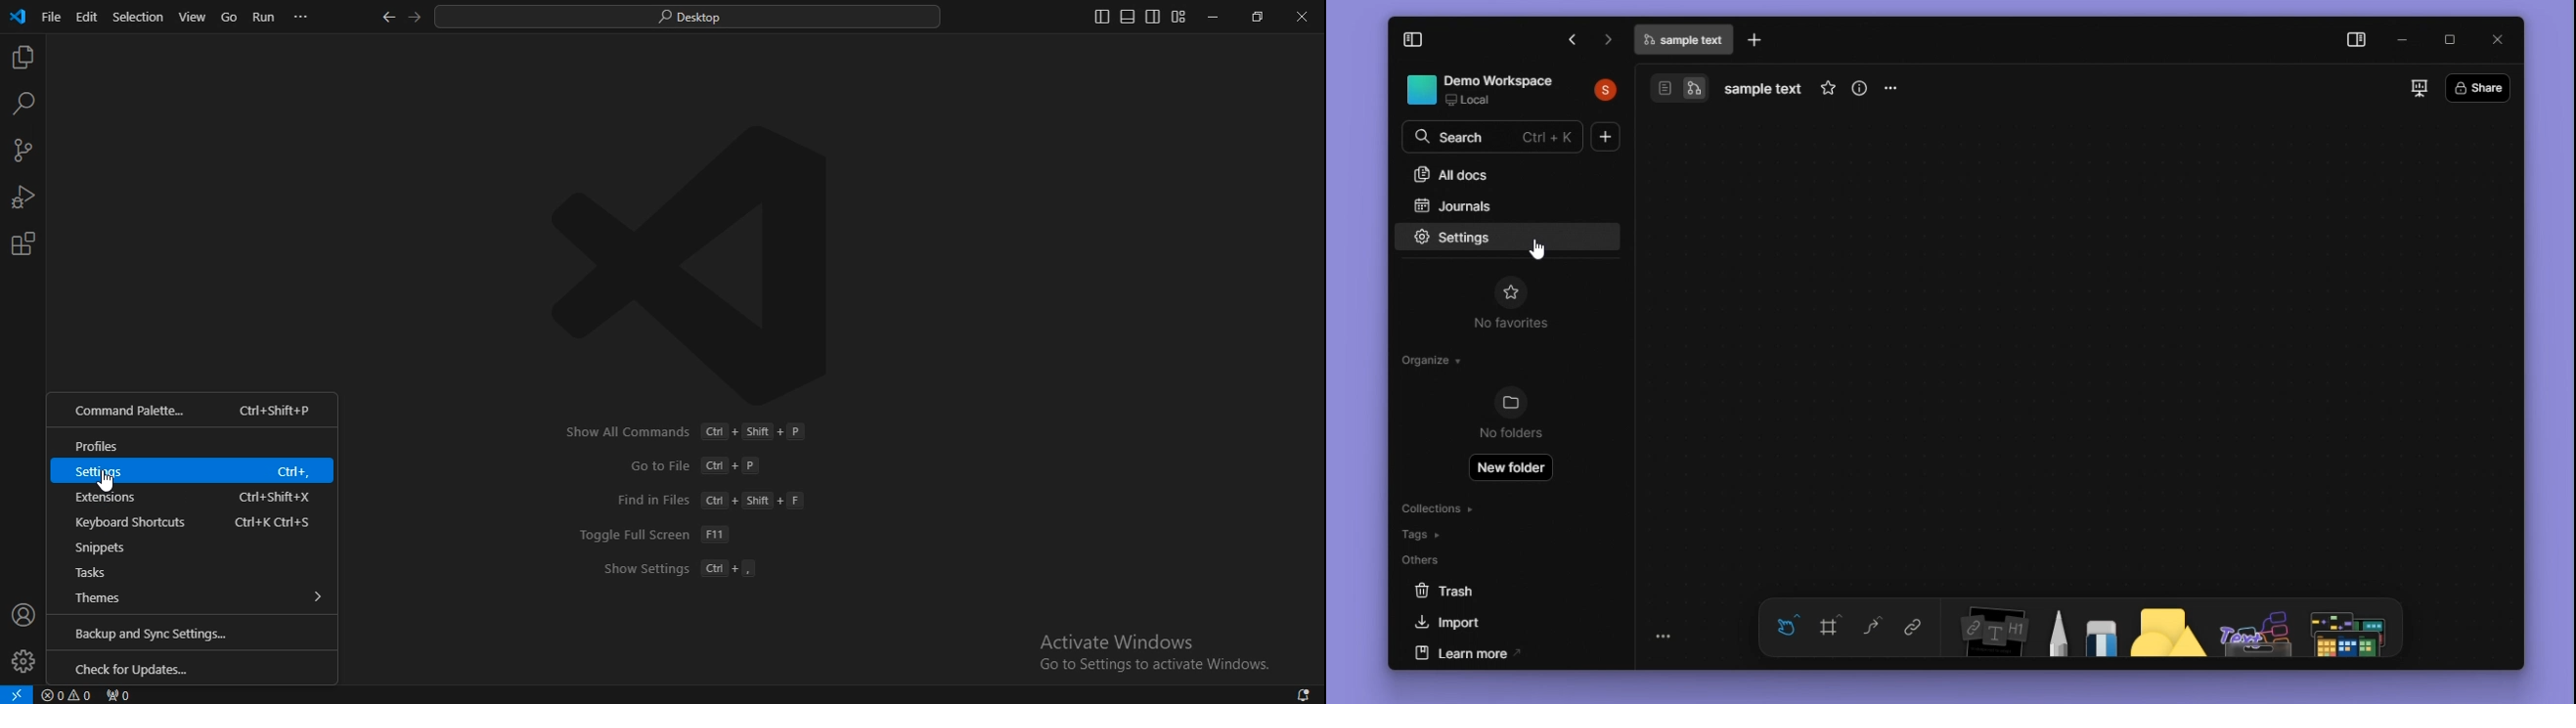 The width and height of the screenshot is (2576, 728). What do you see at coordinates (2449, 36) in the screenshot?
I see `maximize` at bounding box center [2449, 36].